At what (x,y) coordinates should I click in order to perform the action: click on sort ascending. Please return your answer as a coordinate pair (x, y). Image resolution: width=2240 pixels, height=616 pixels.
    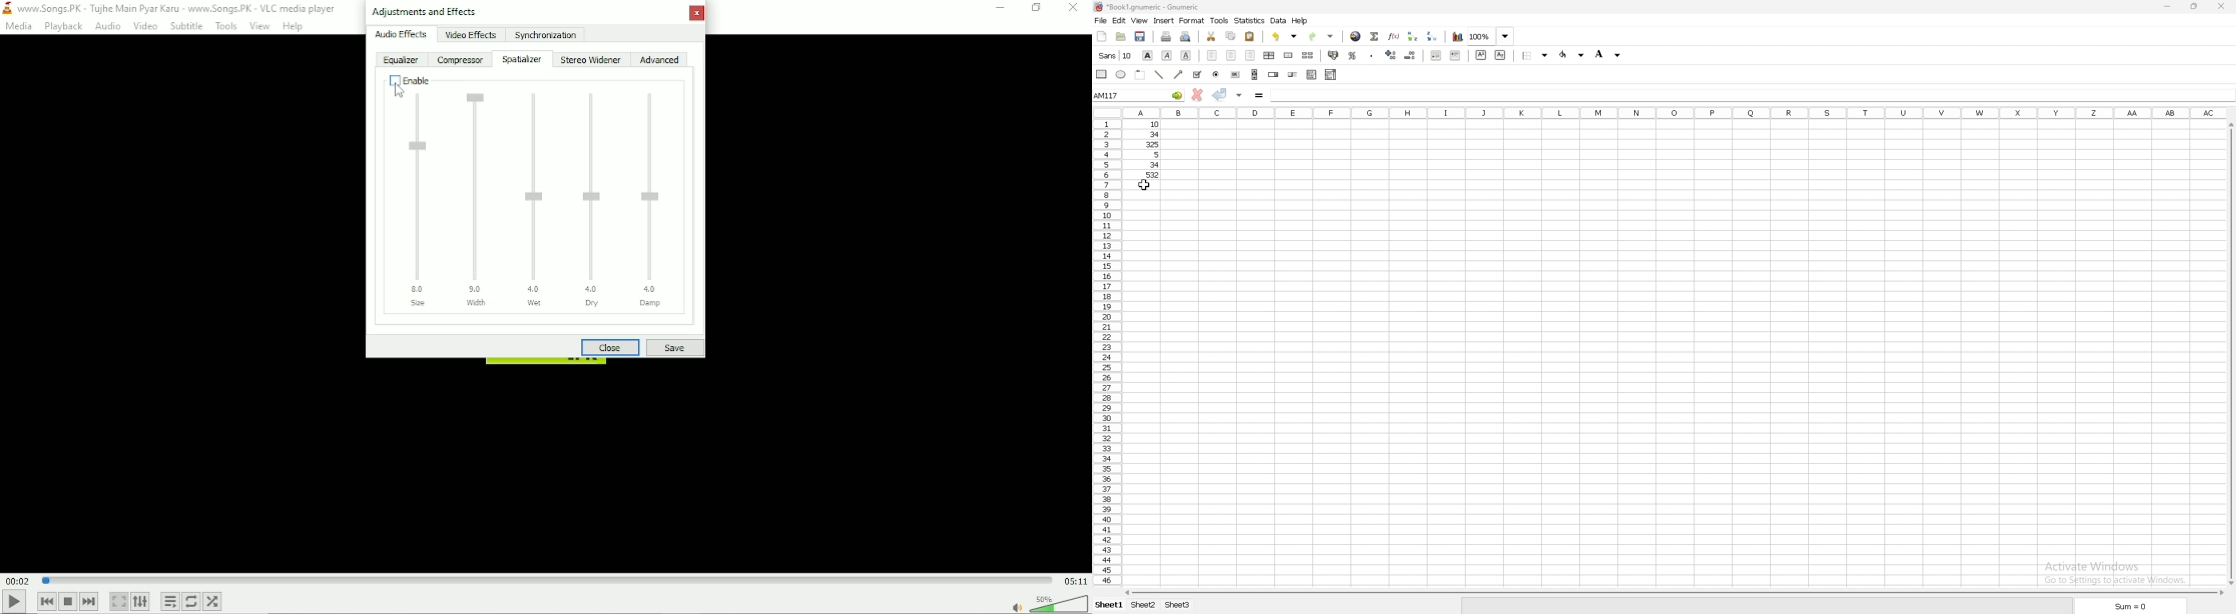
    Looking at the image, I should click on (1413, 36).